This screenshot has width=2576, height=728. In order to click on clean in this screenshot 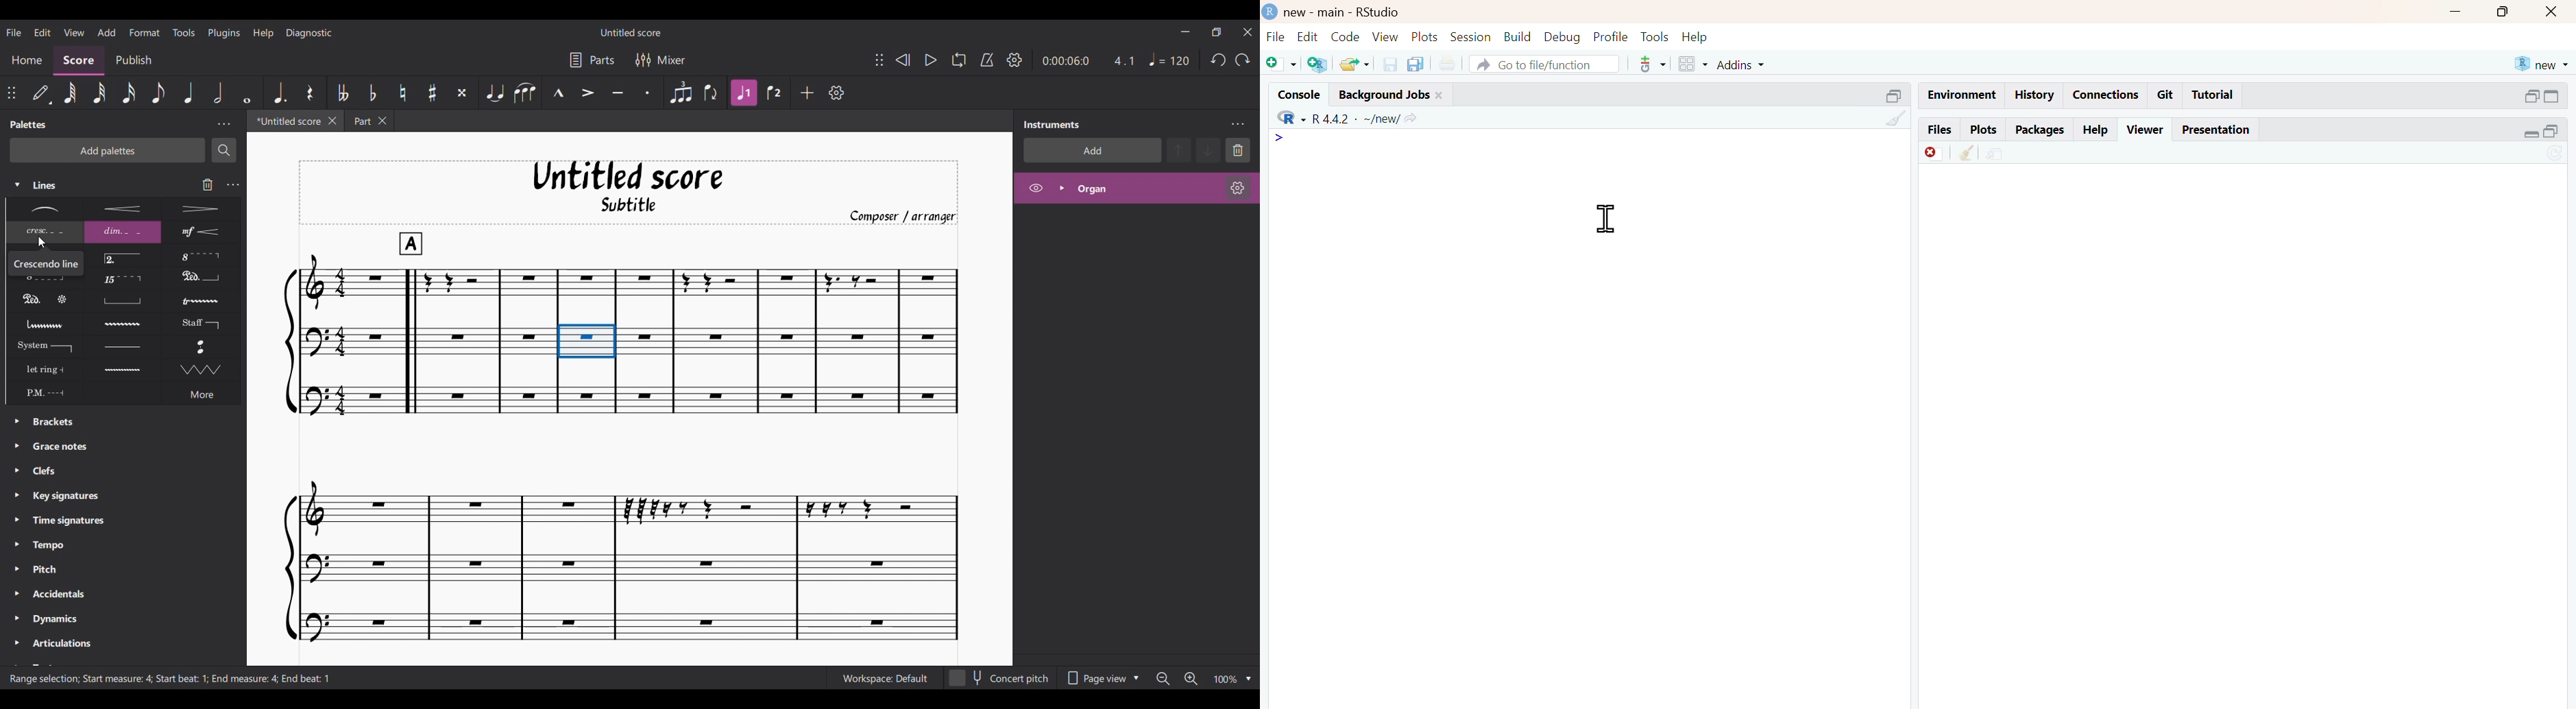, I will do `click(1967, 152)`.